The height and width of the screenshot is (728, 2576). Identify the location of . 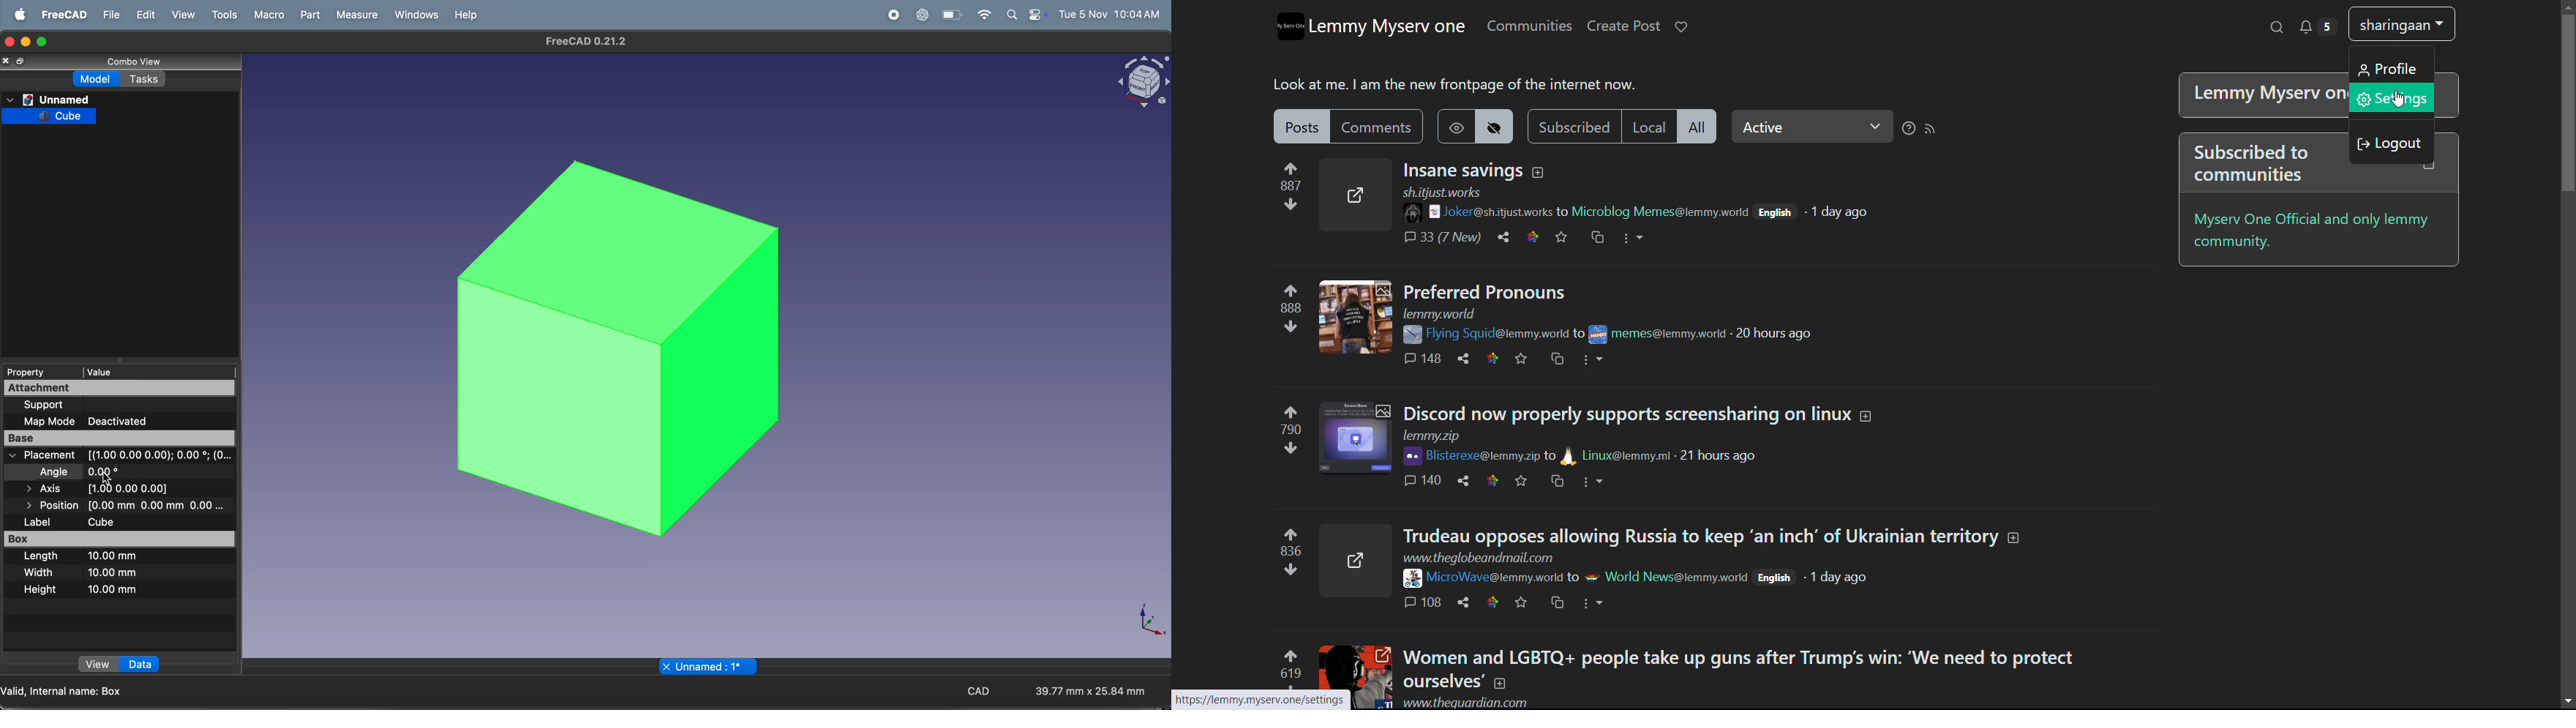
(1141, 87).